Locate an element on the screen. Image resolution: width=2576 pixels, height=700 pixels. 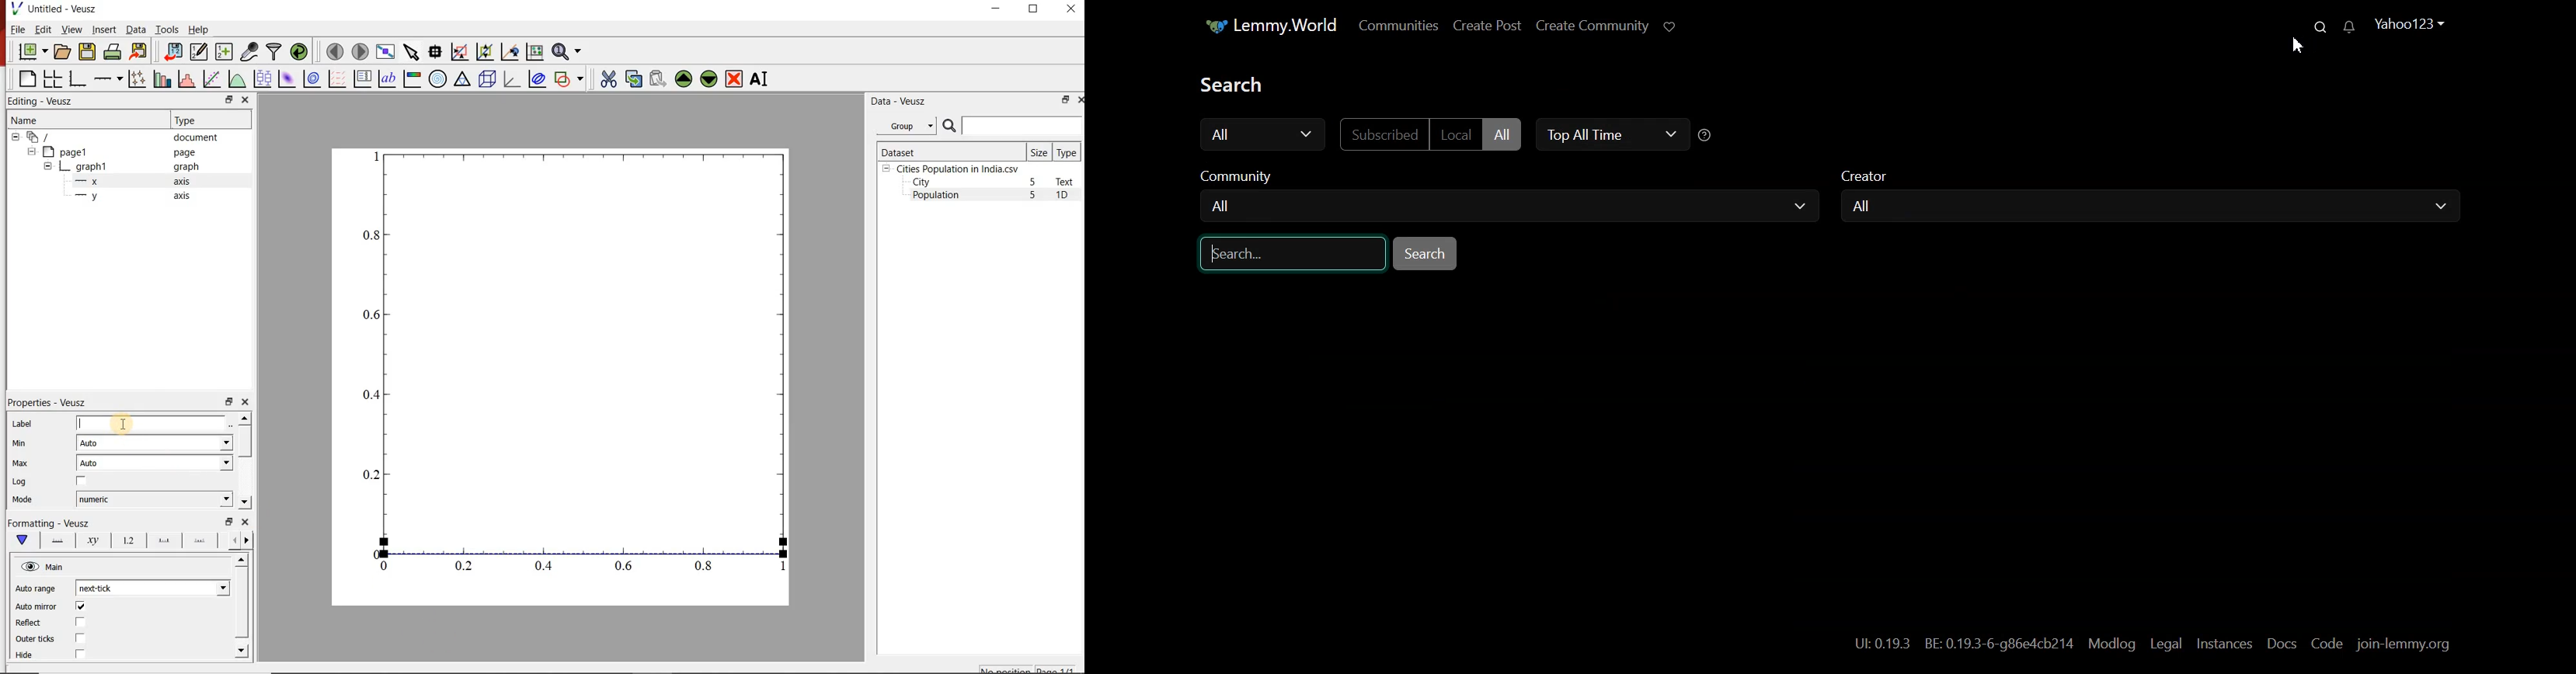
arrange graphs in a grid is located at coordinates (52, 79).